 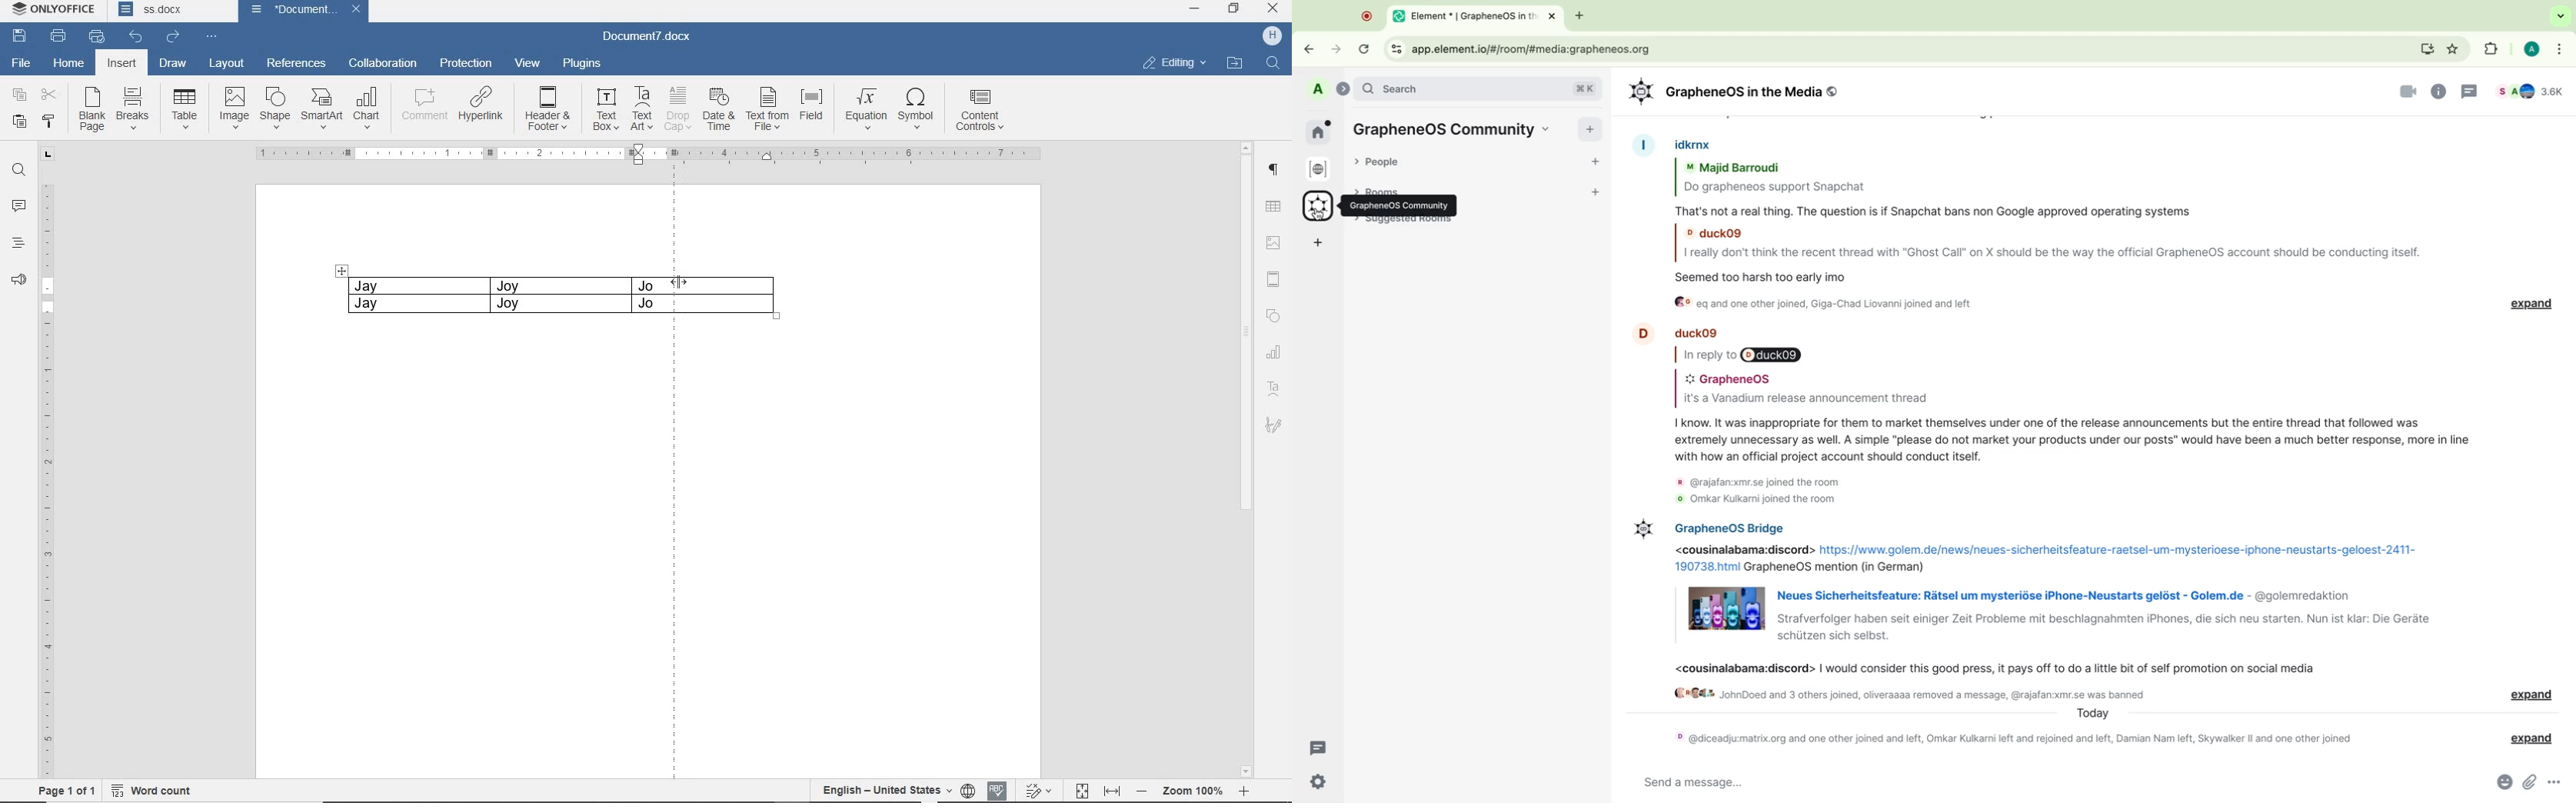 I want to click on profile picture, so click(x=1644, y=144).